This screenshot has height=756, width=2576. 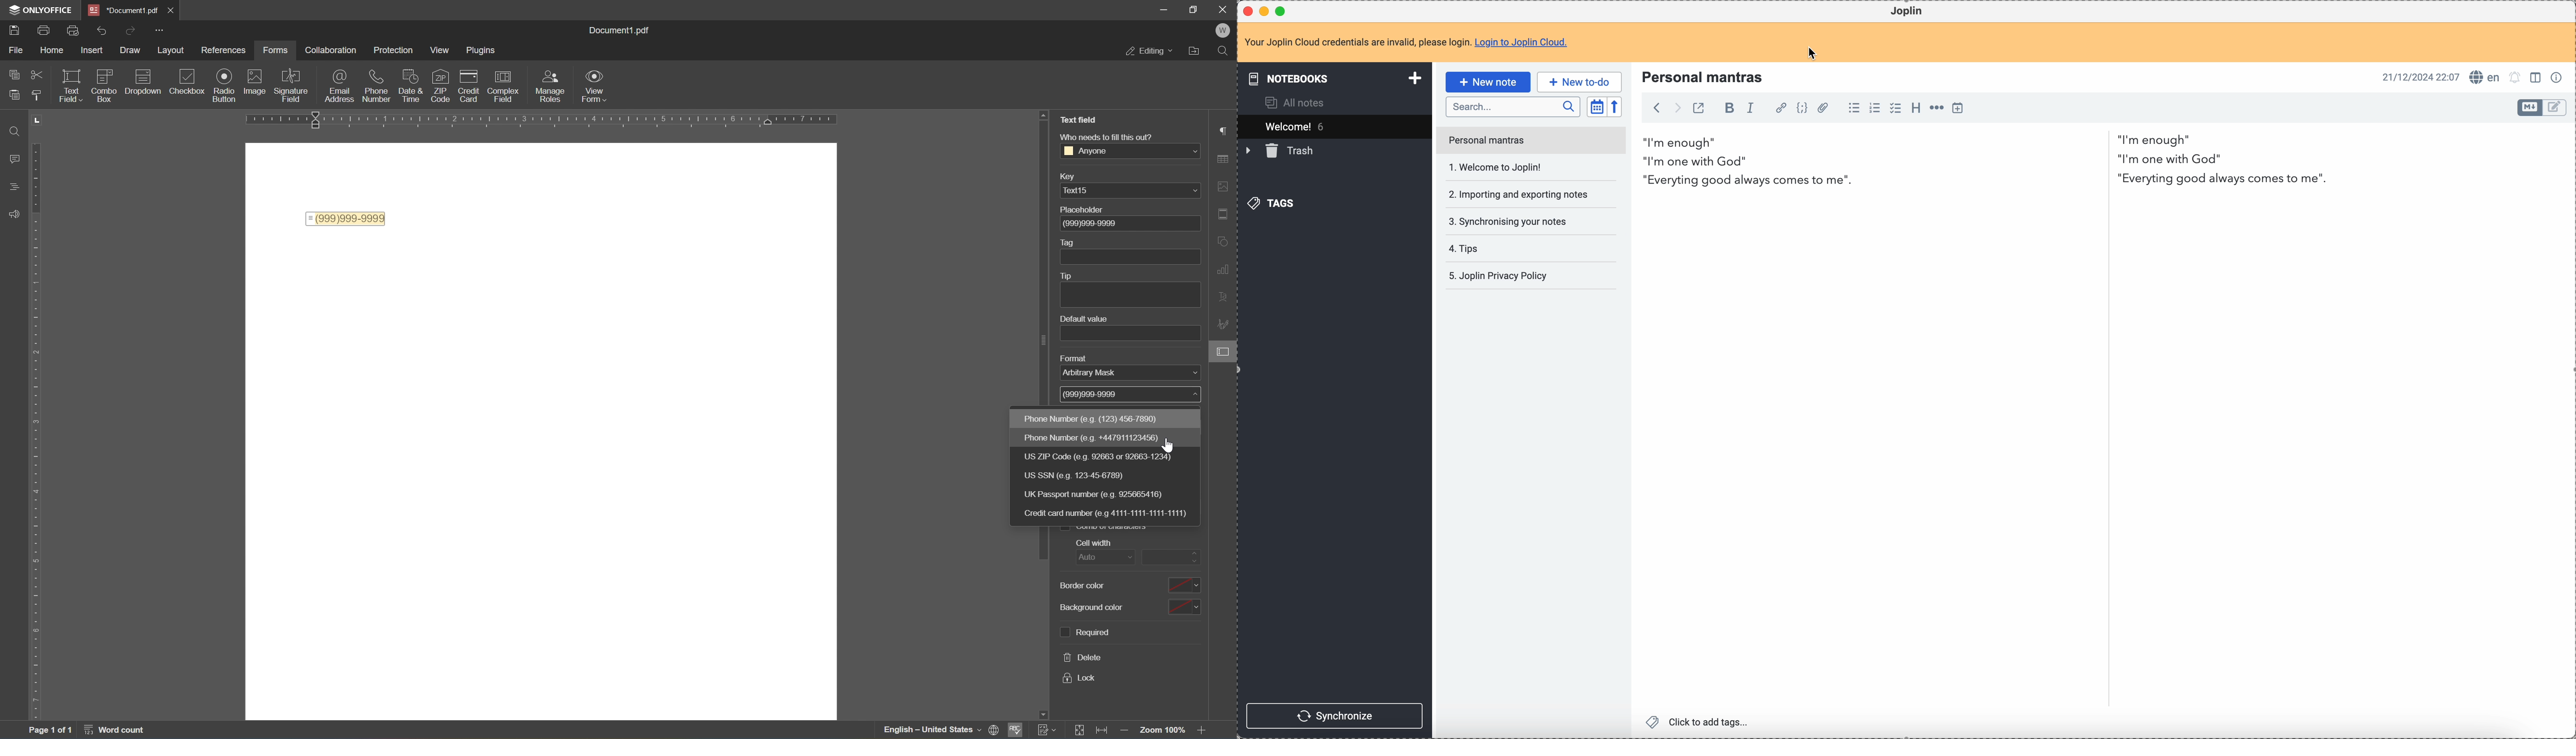 I want to click on tips, so click(x=1470, y=249).